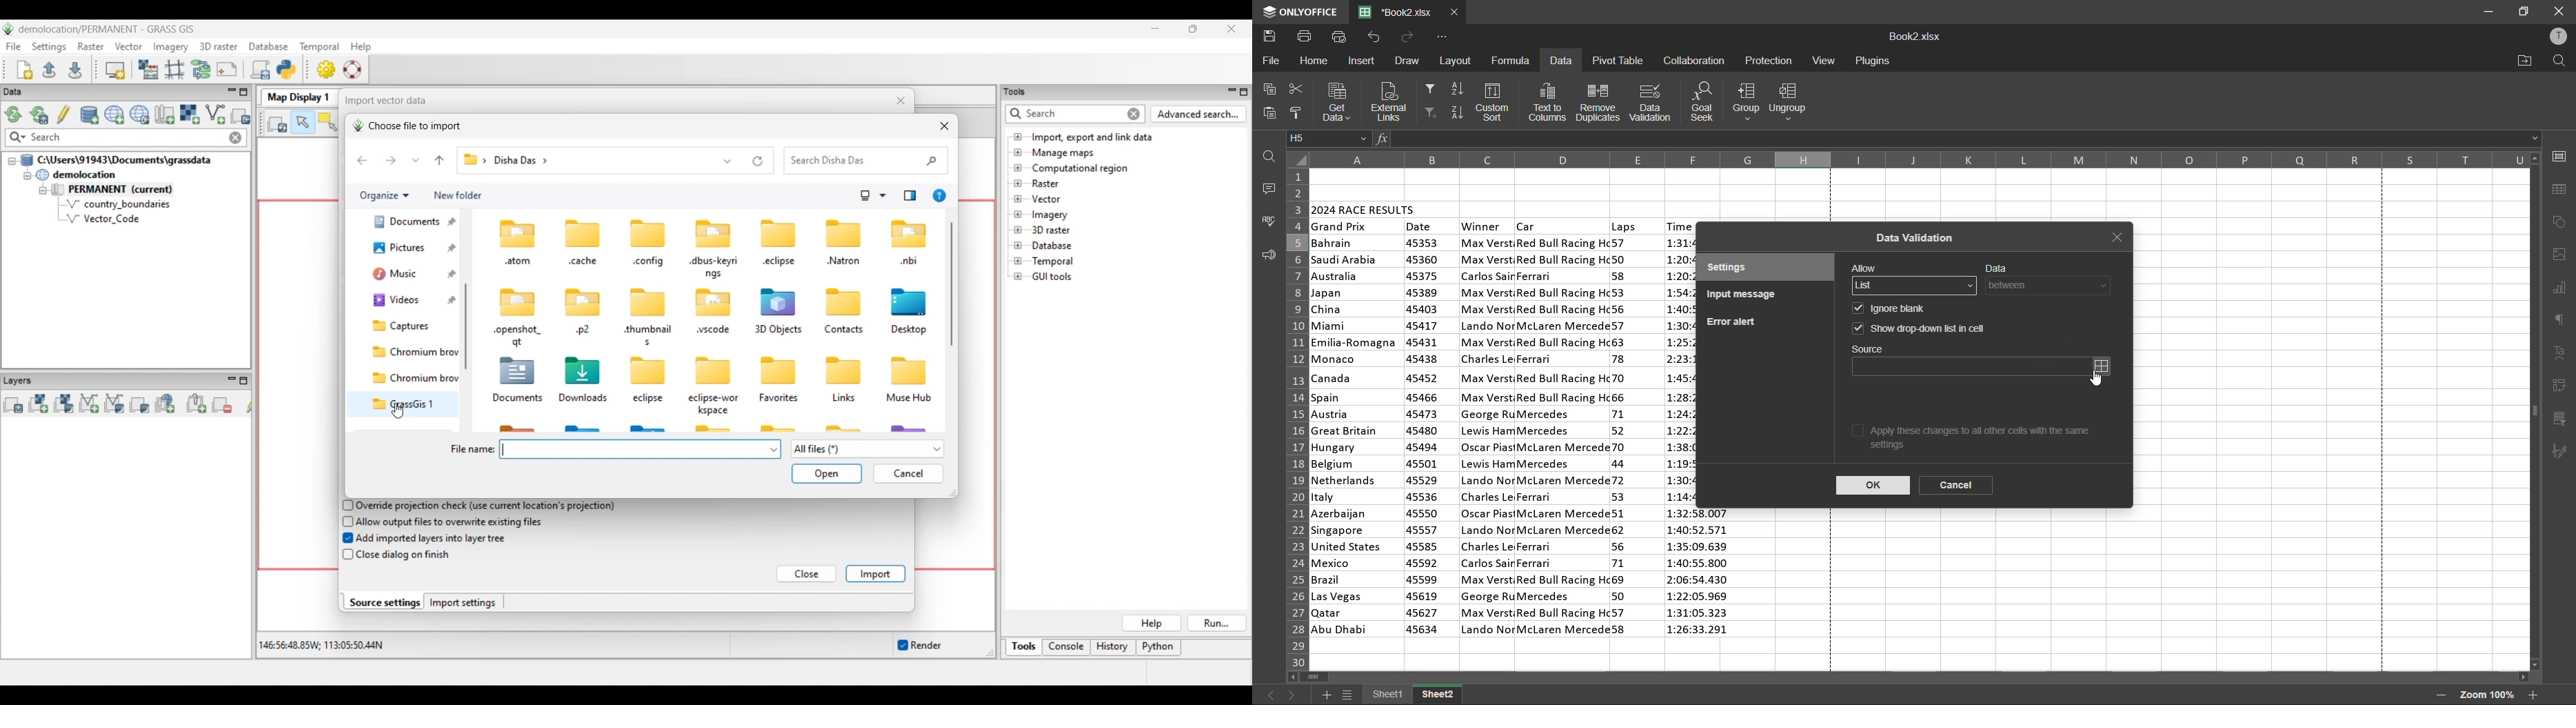 Image resolution: width=2576 pixels, height=728 pixels. Describe the element at coordinates (1917, 239) in the screenshot. I see `data validation` at that location.